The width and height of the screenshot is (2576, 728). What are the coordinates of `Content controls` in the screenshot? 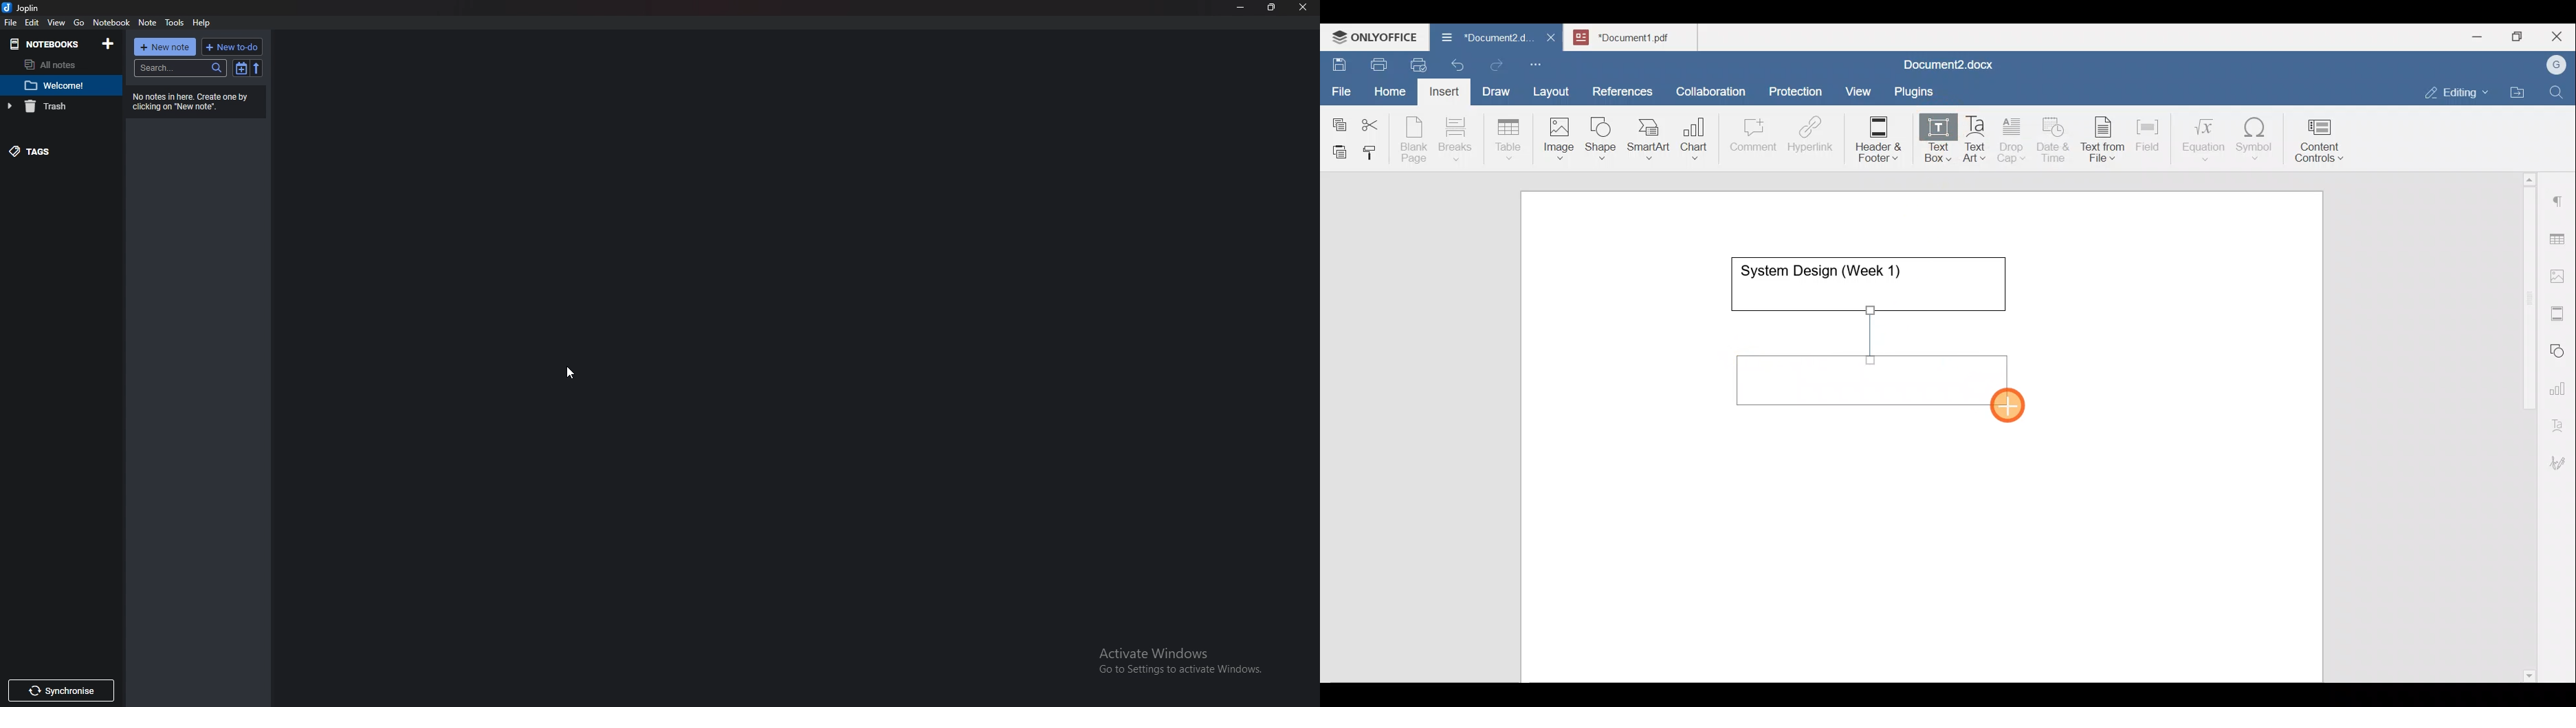 It's located at (2322, 145).